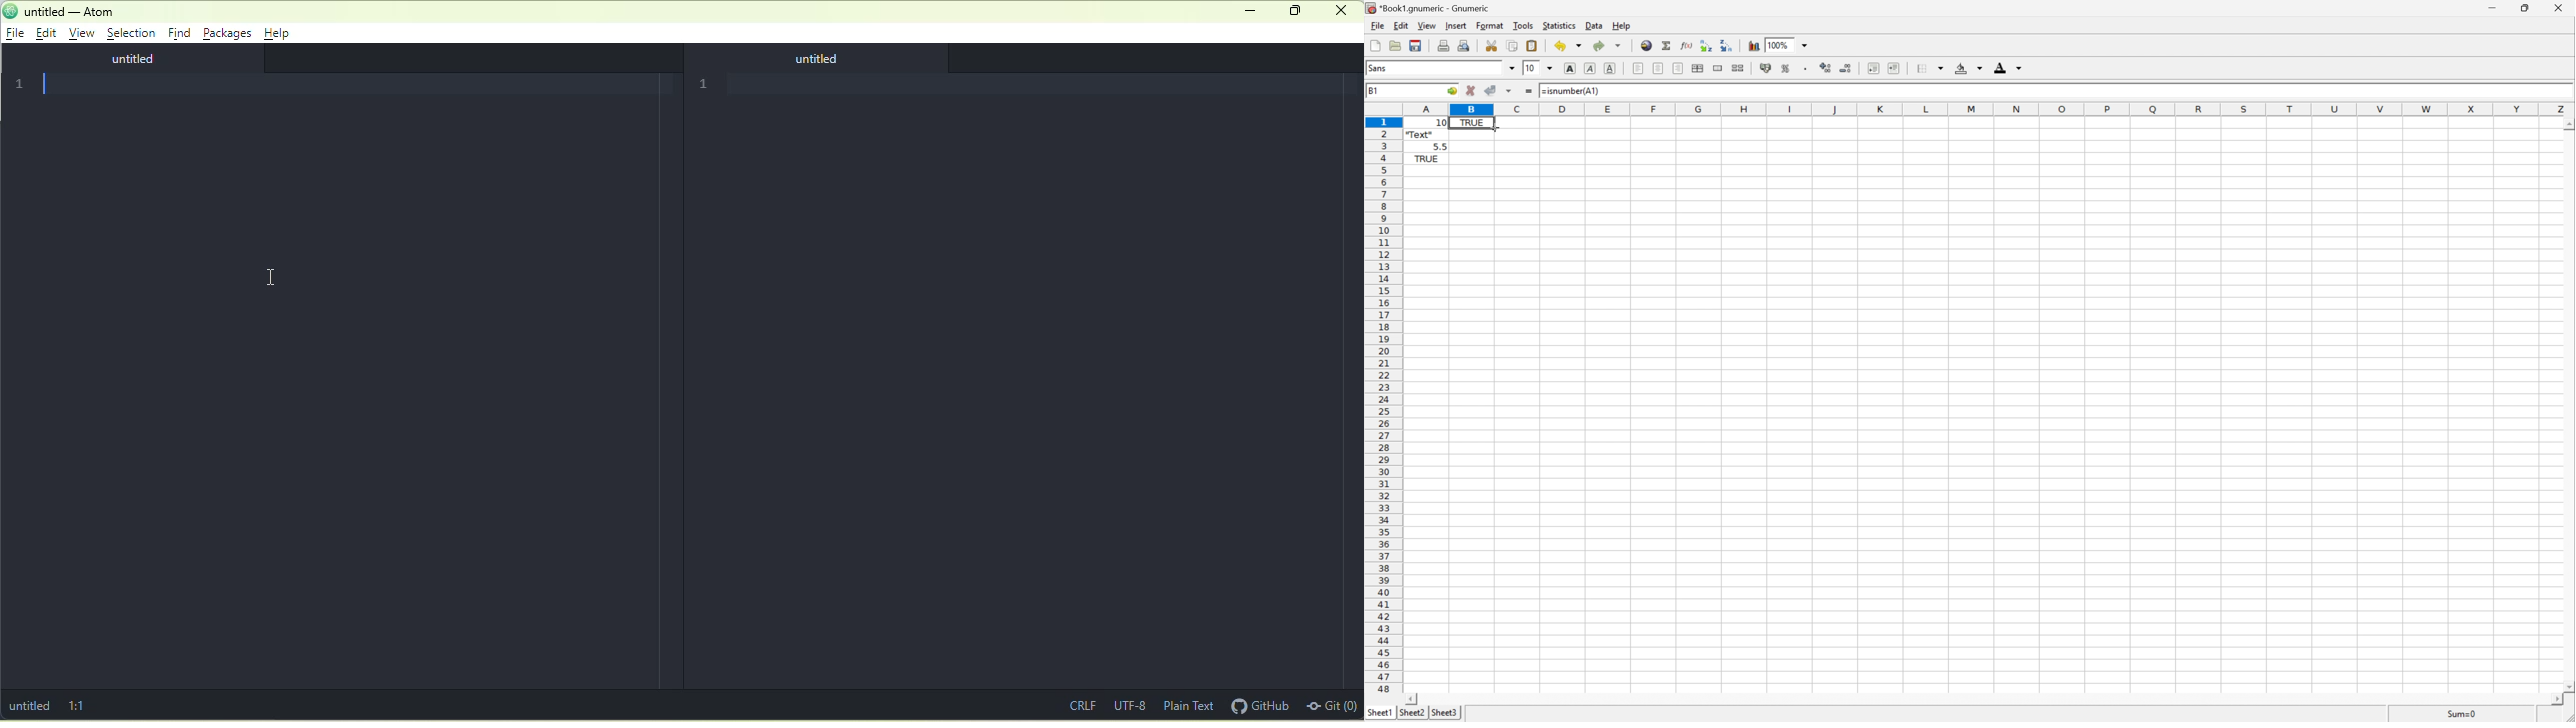 This screenshot has height=728, width=2576. What do you see at coordinates (1451, 90) in the screenshot?
I see `Go to` at bounding box center [1451, 90].